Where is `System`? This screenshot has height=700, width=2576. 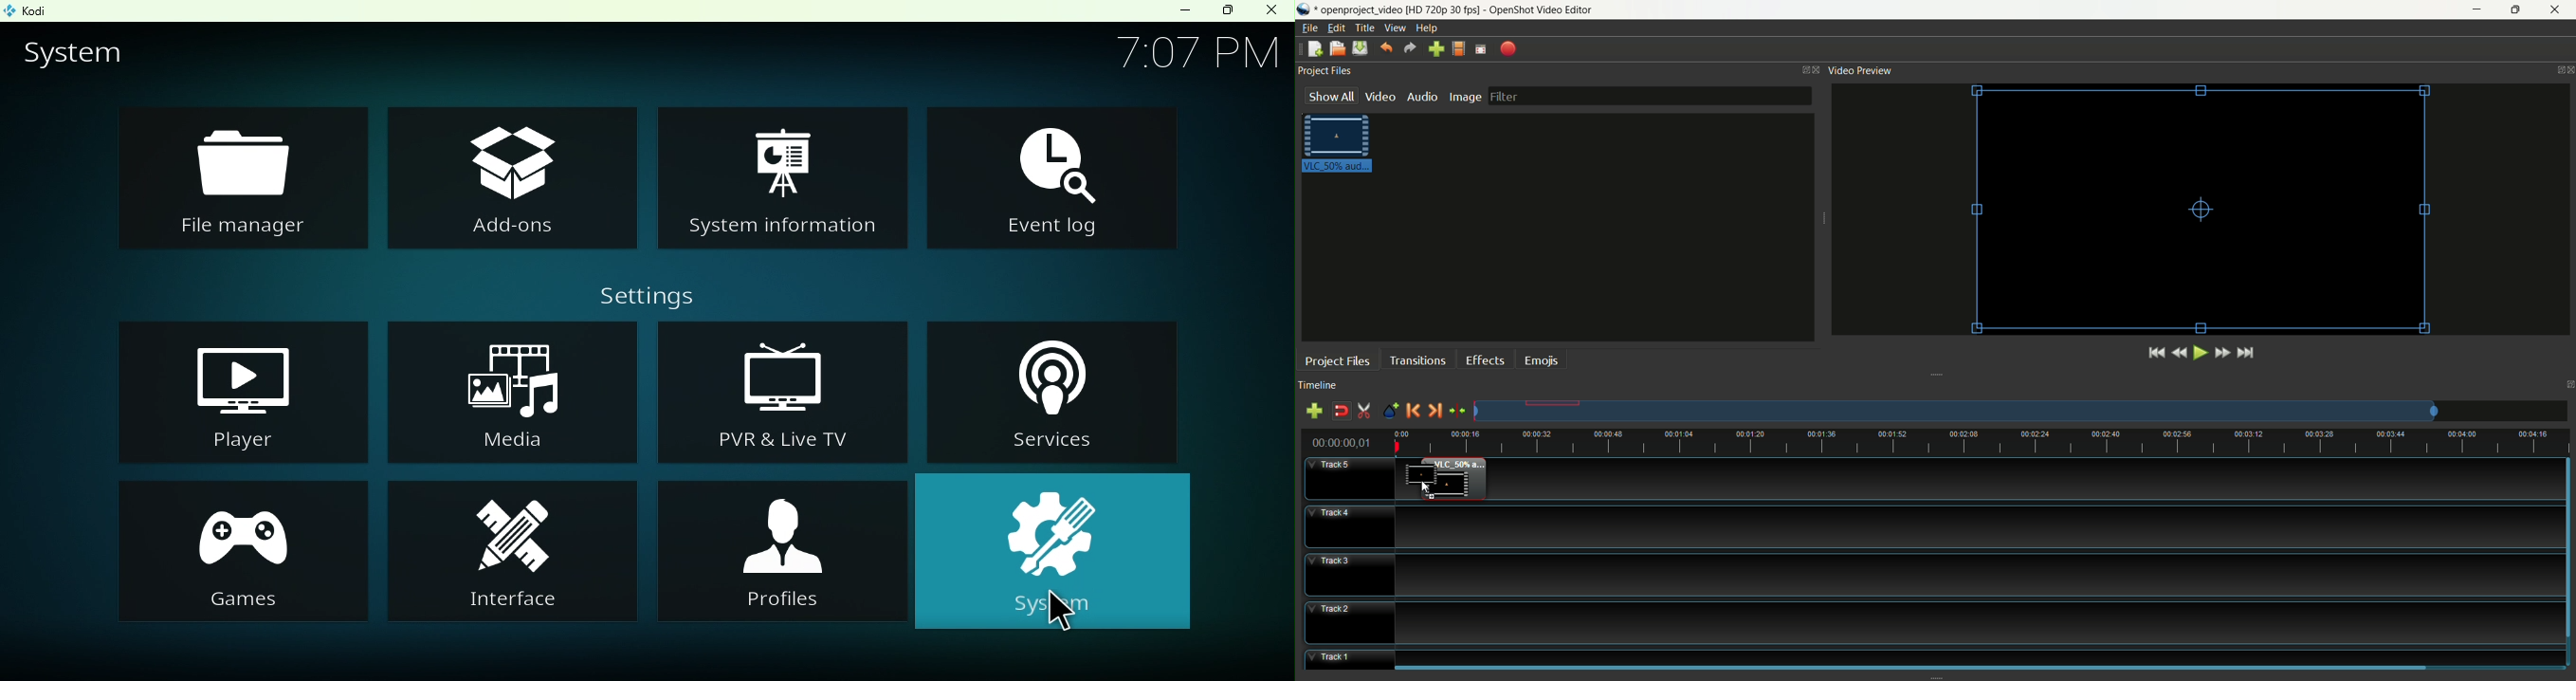
System is located at coordinates (1061, 552).